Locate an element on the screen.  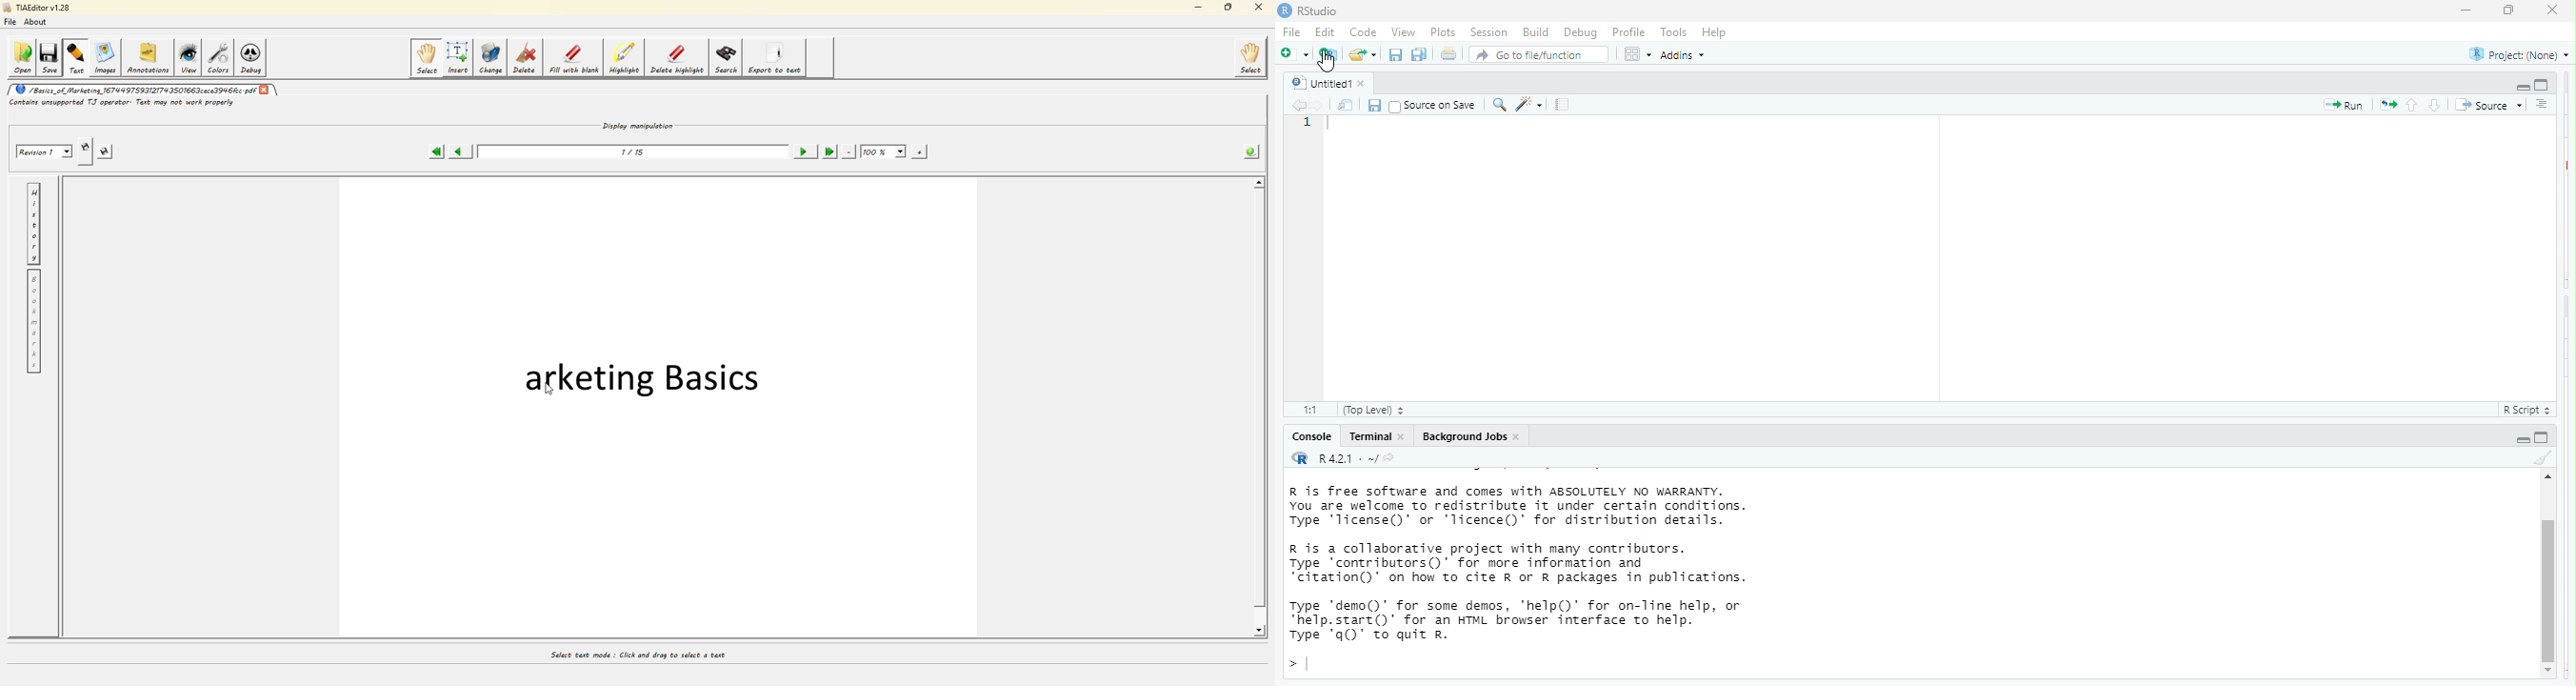
hide console is located at coordinates (2543, 84).